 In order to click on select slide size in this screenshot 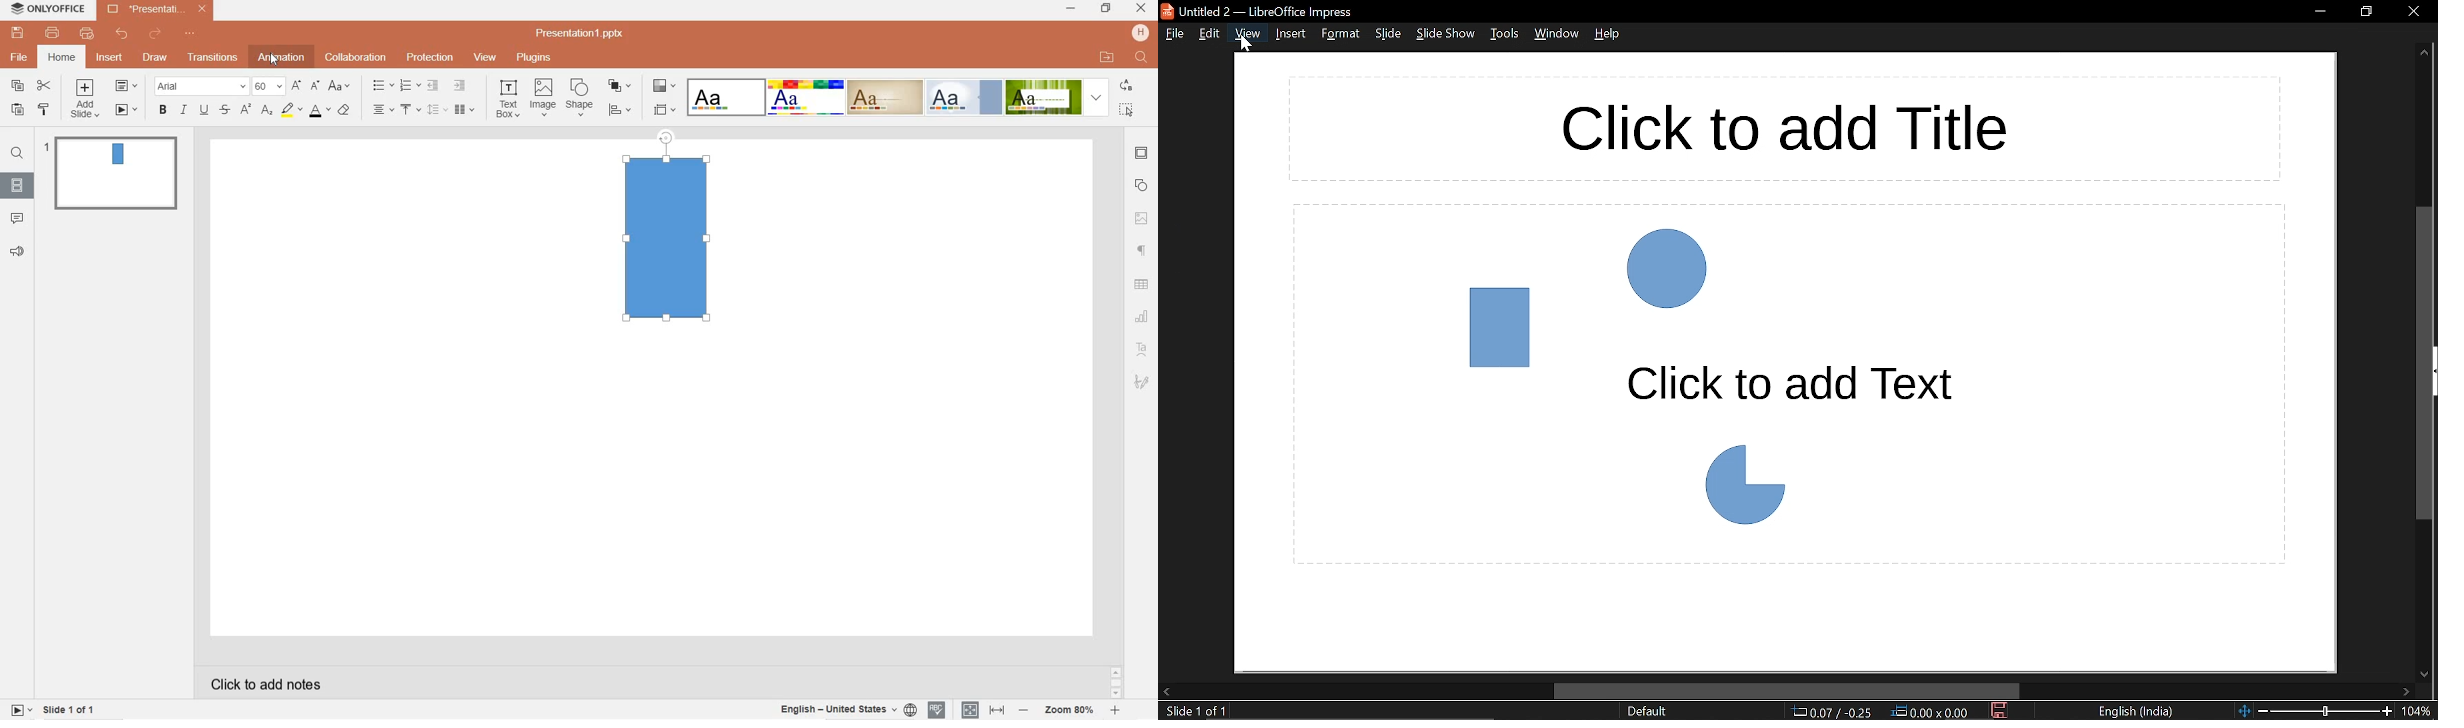, I will do `click(663, 110)`.